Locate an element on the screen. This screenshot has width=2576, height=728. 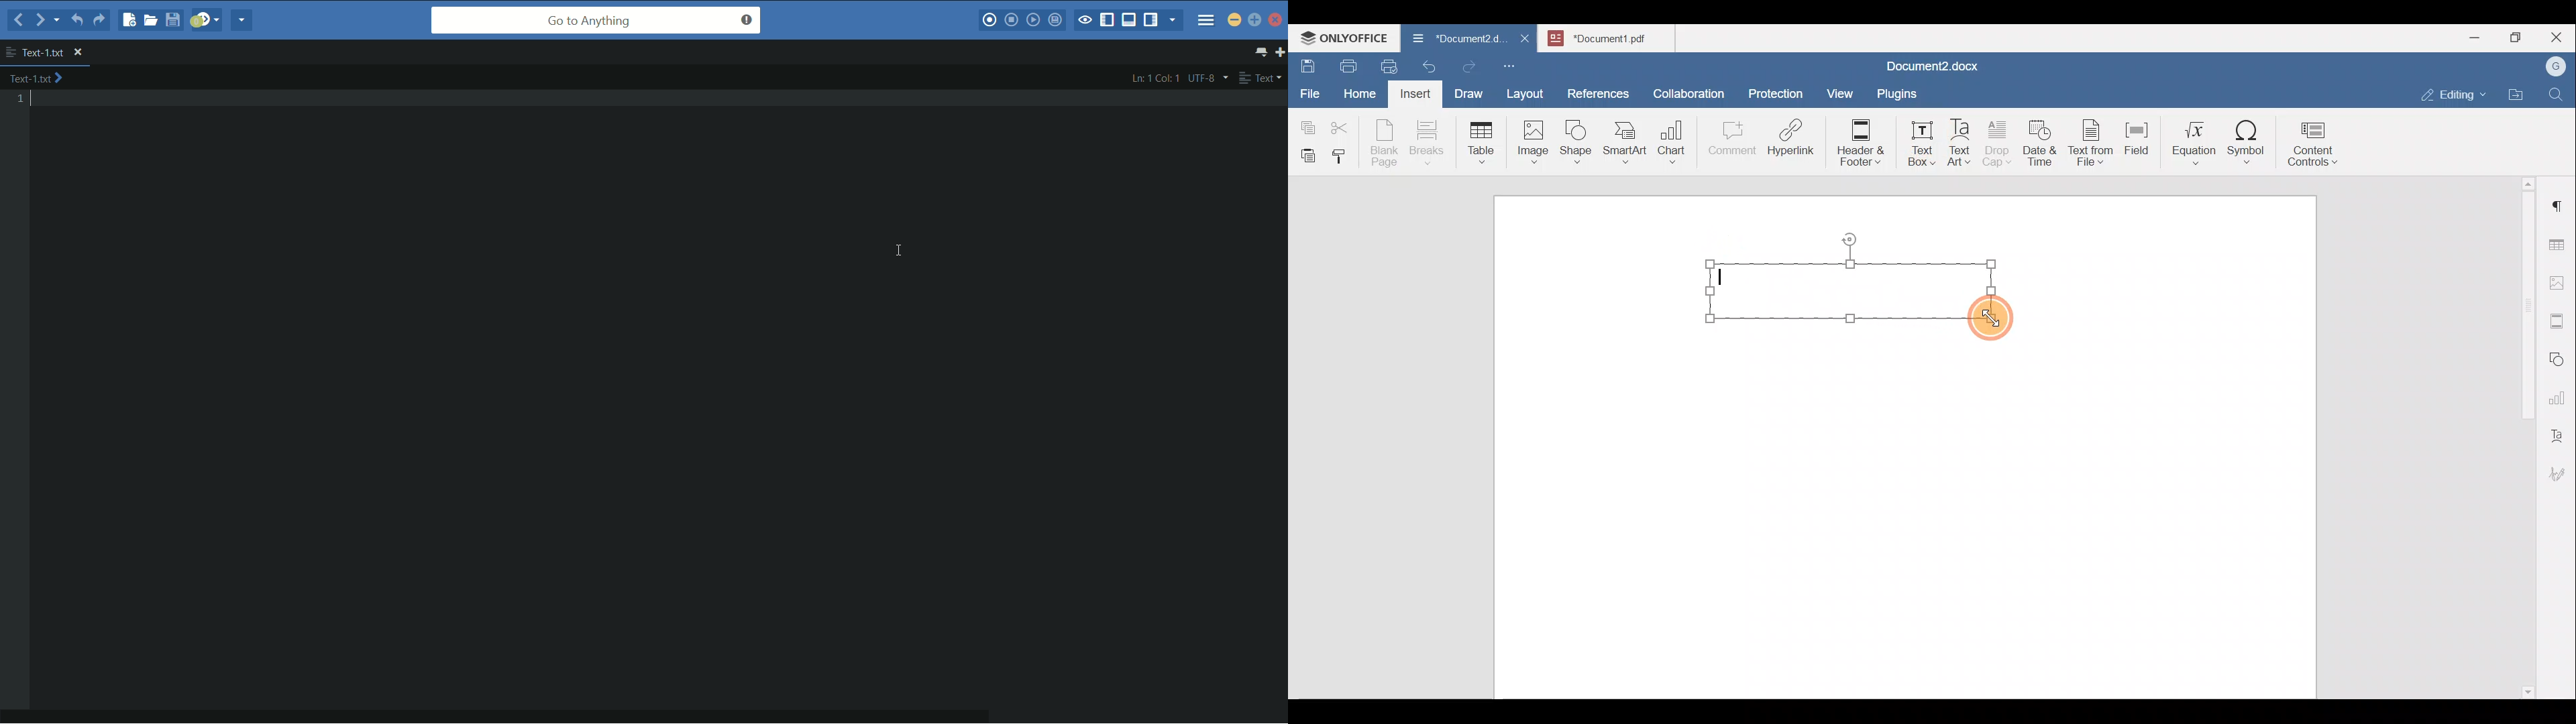
Minimize is located at coordinates (2474, 36).